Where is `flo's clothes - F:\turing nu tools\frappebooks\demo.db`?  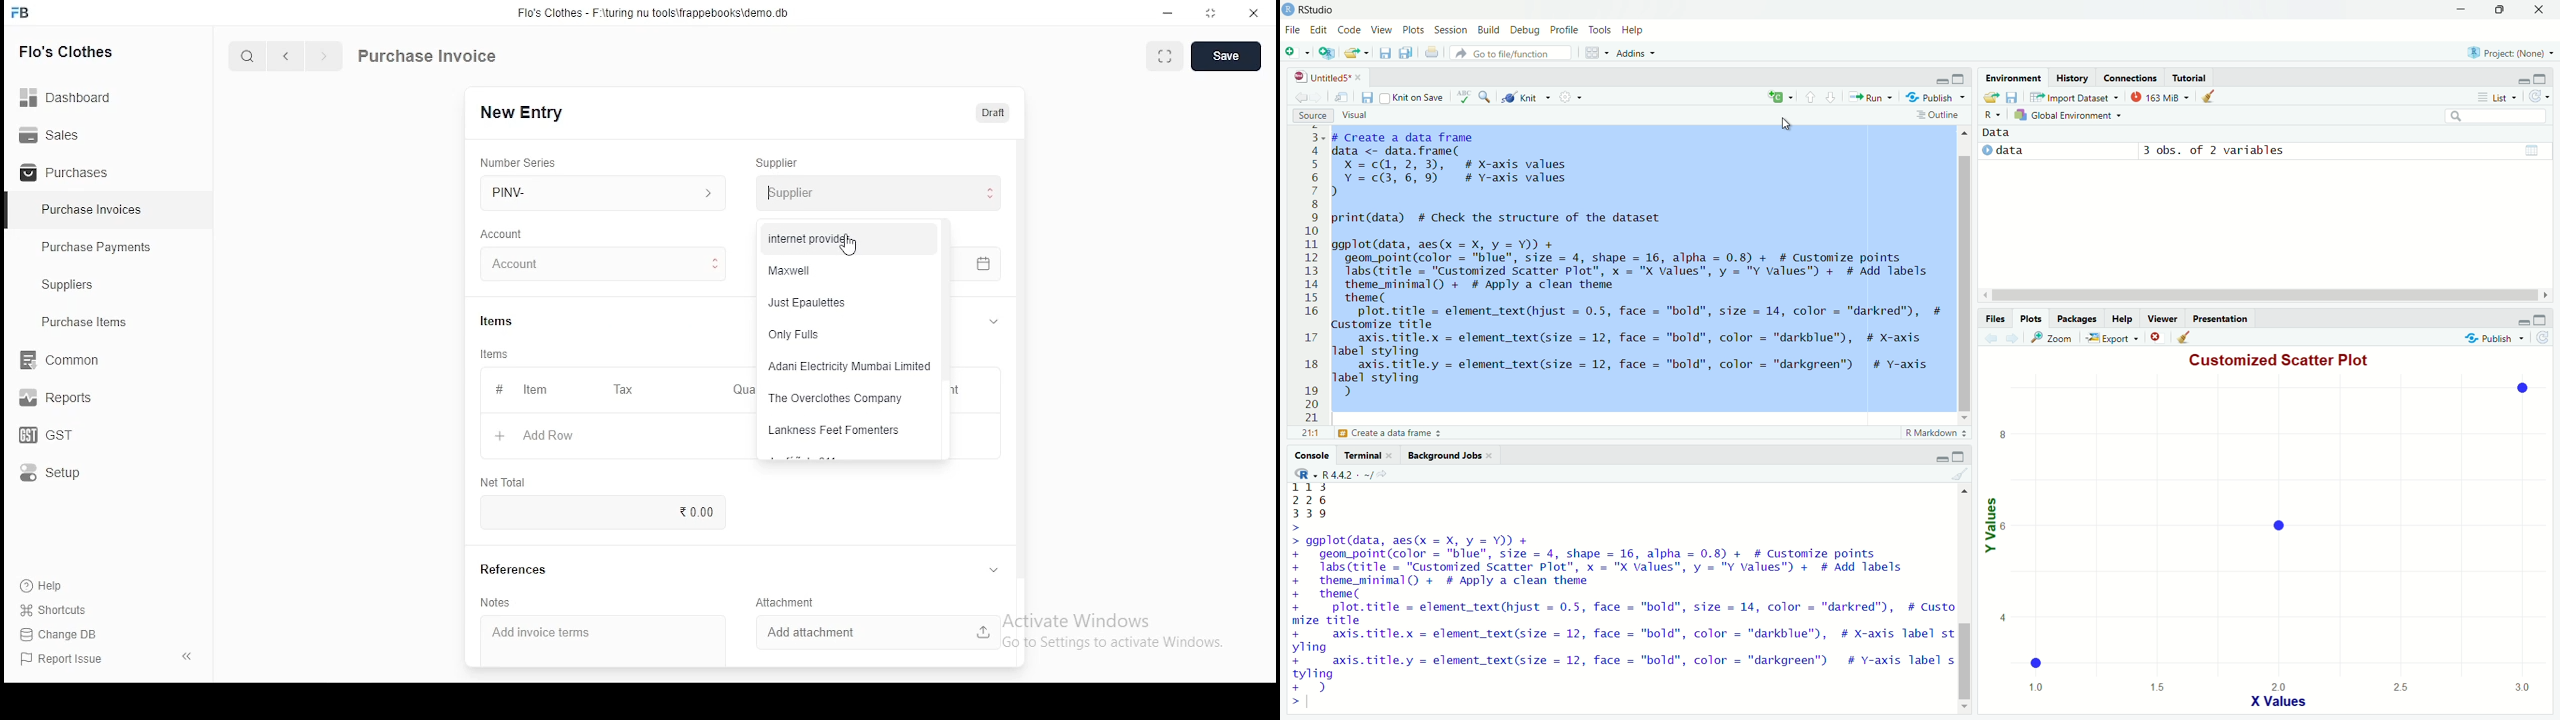 flo's clothes - F:\turing nu tools\frappebooks\demo.db is located at coordinates (654, 13).